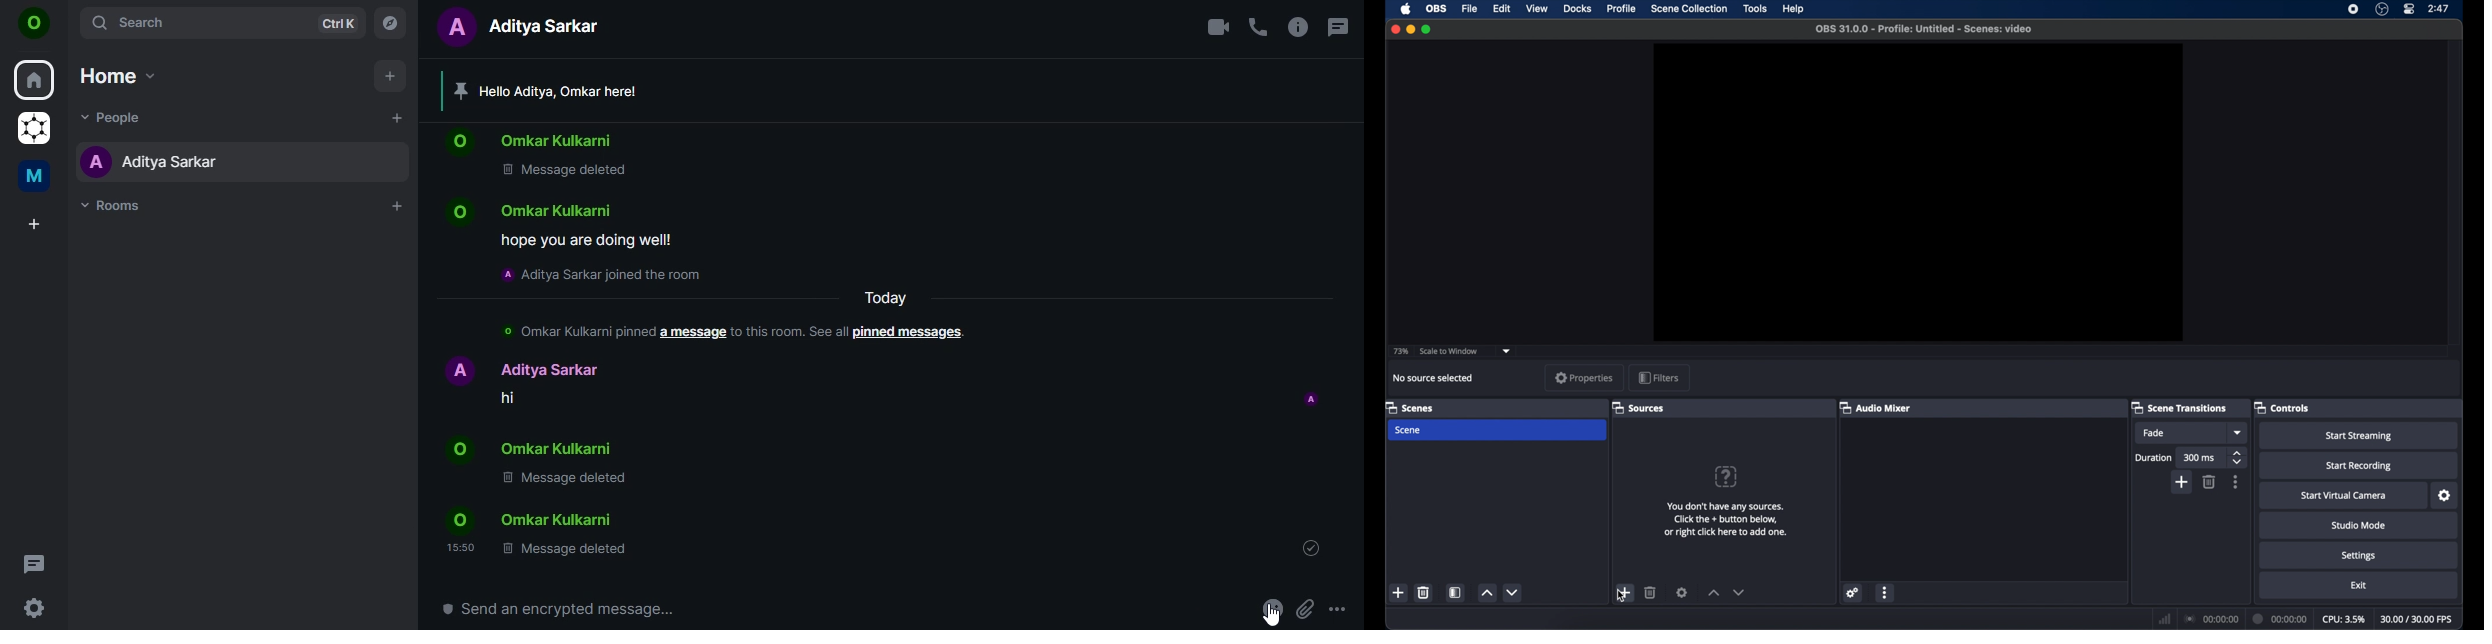  What do you see at coordinates (1682, 592) in the screenshot?
I see `settings` at bounding box center [1682, 592].